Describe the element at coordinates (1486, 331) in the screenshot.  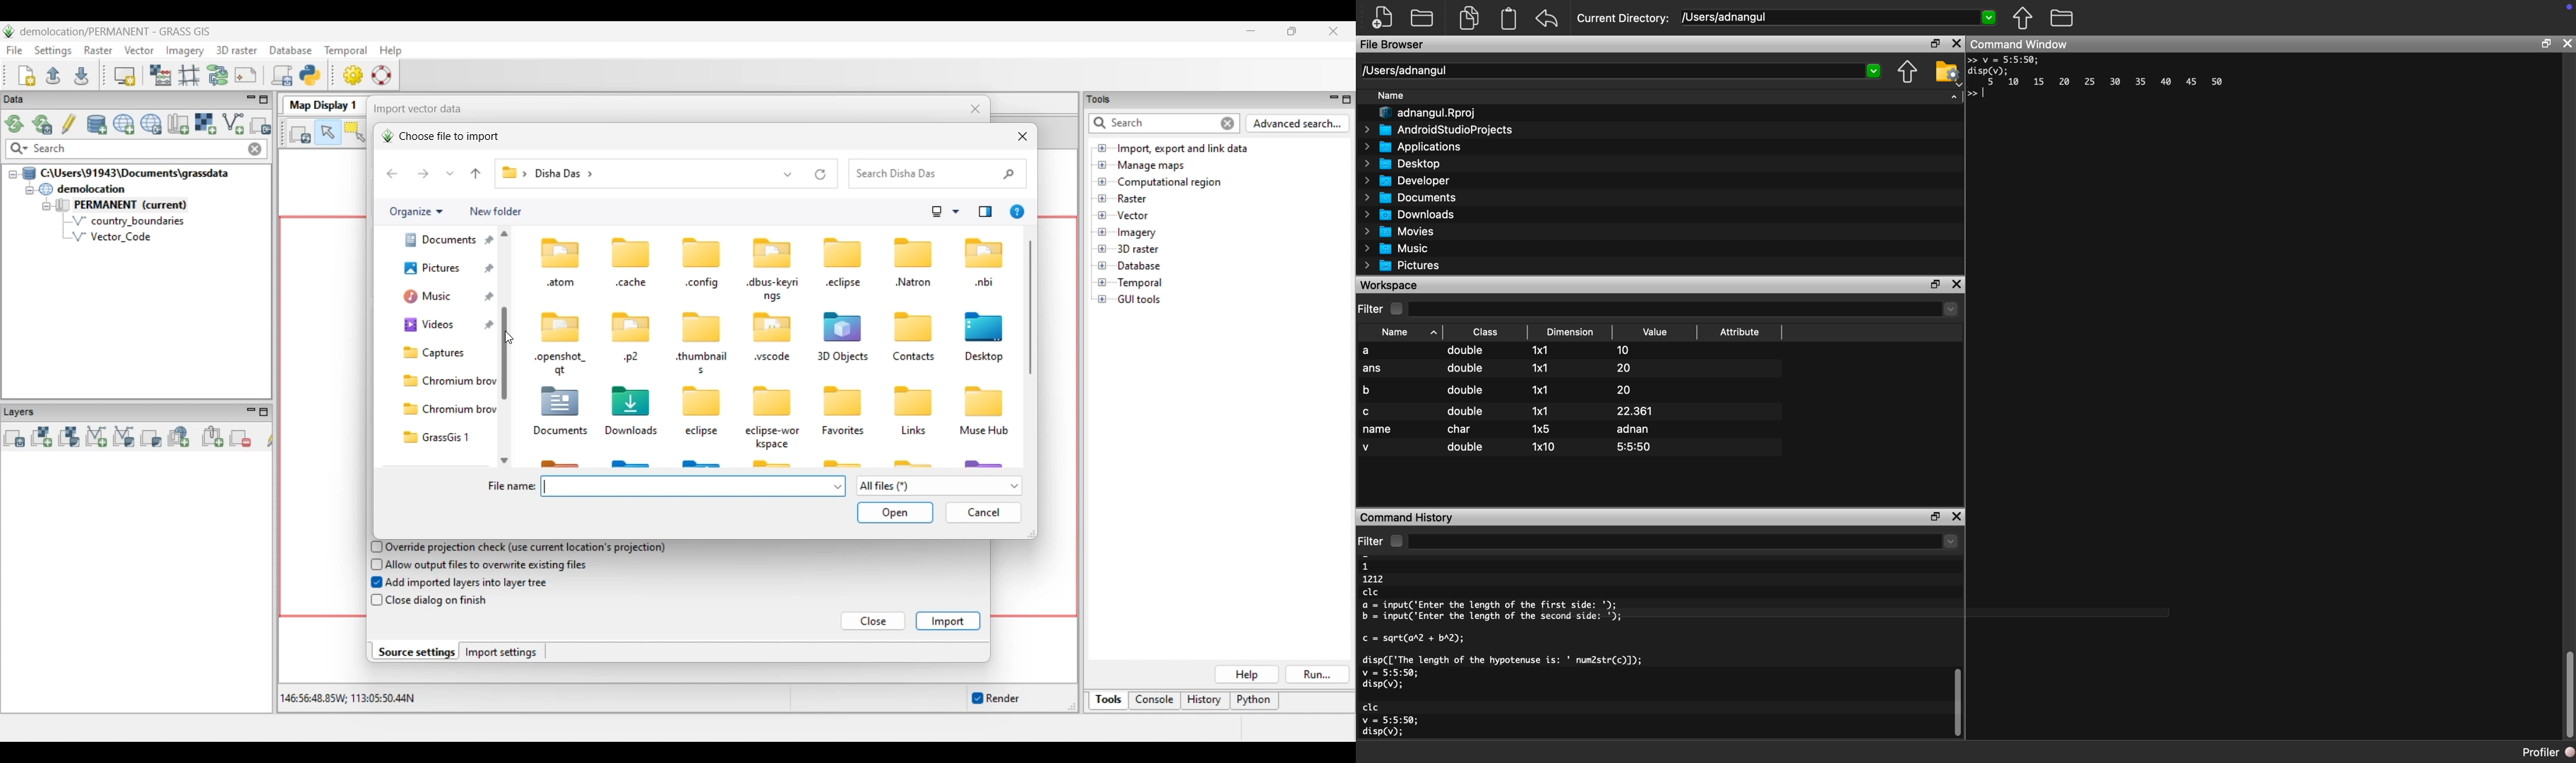
I see `Class` at that location.